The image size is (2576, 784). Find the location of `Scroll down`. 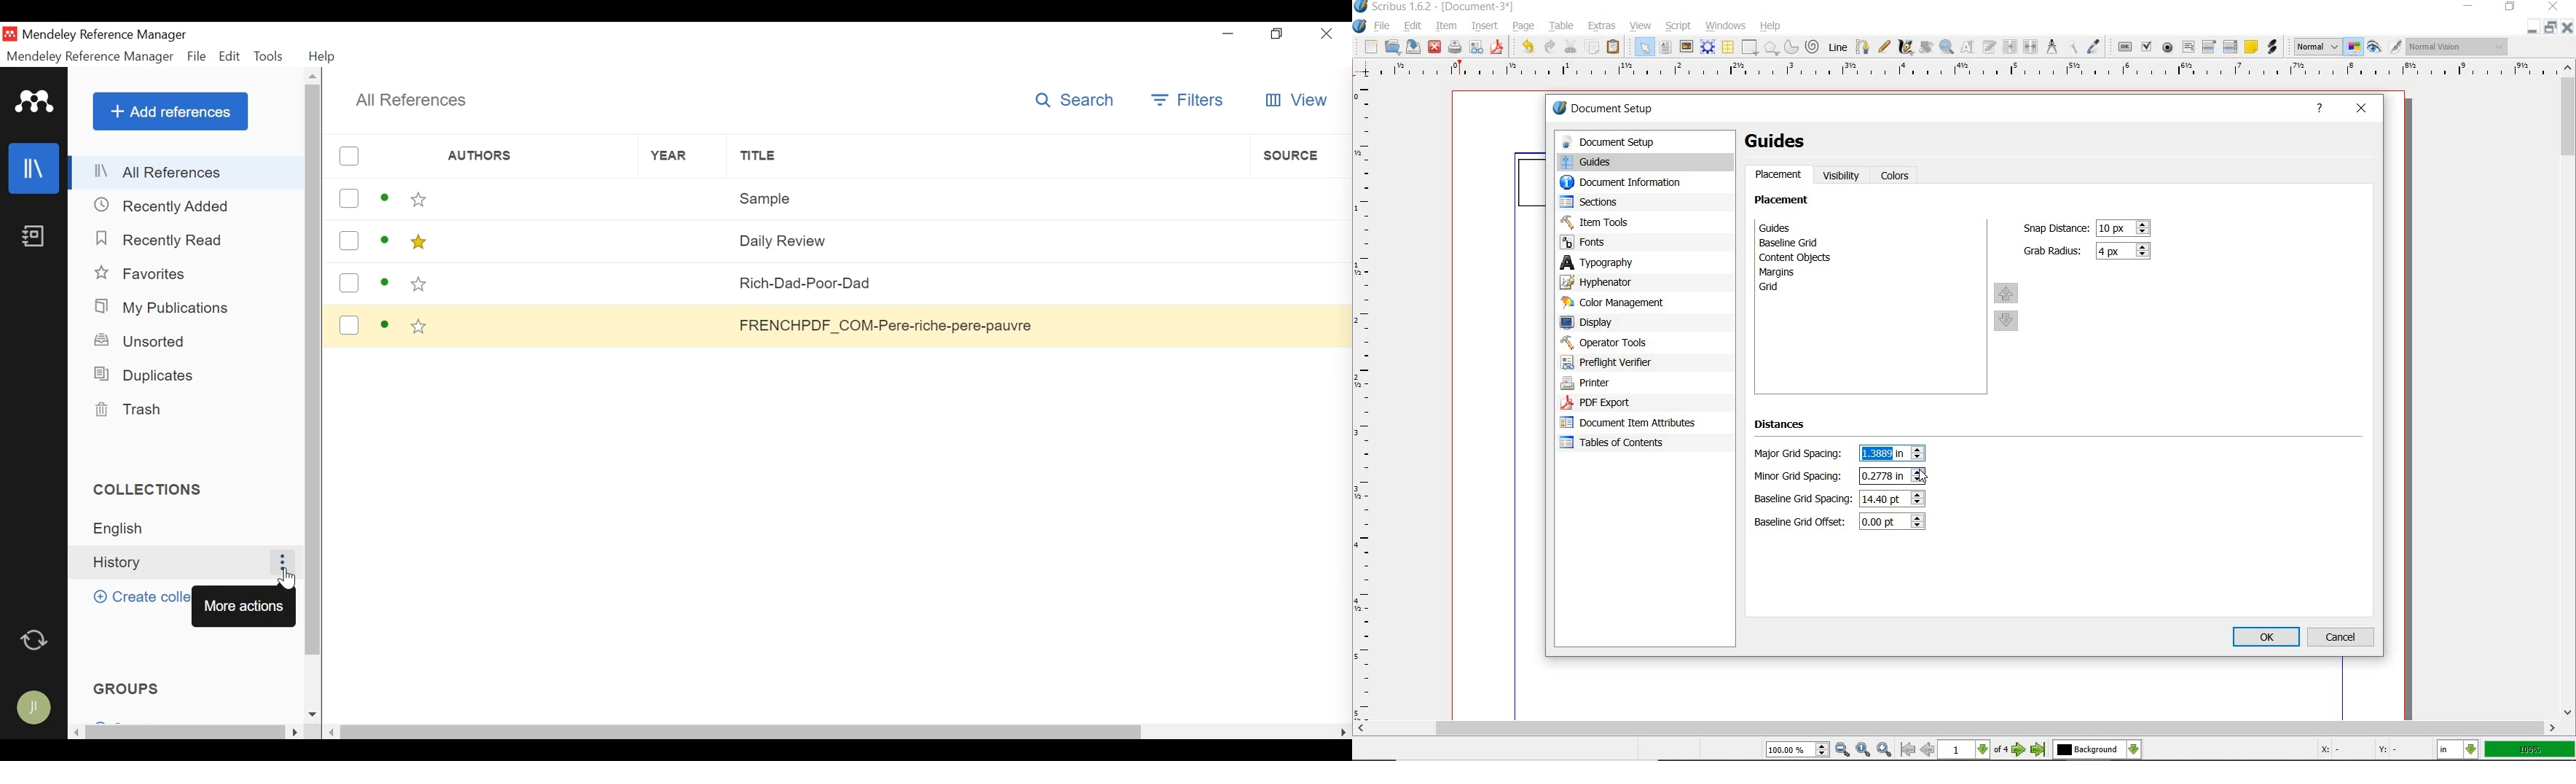

Scroll down is located at coordinates (313, 714).